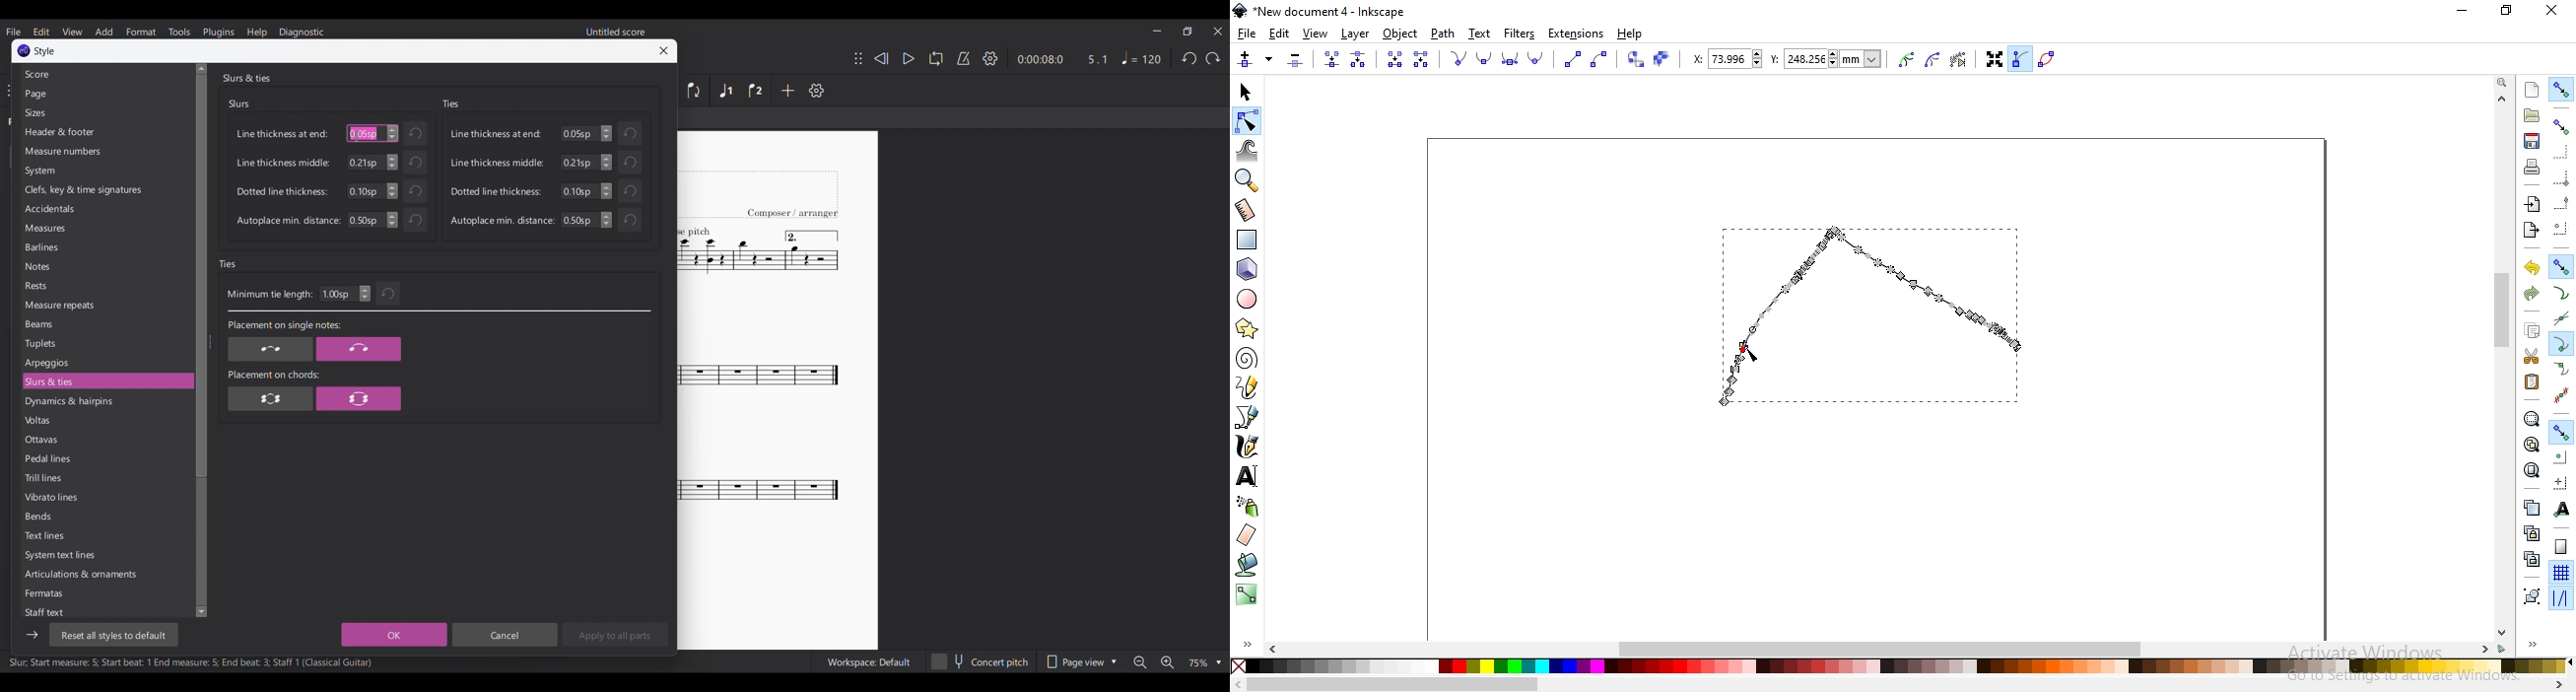 This screenshot has height=700, width=2576. What do you see at coordinates (1359, 59) in the screenshot?
I see `break at selected nodes` at bounding box center [1359, 59].